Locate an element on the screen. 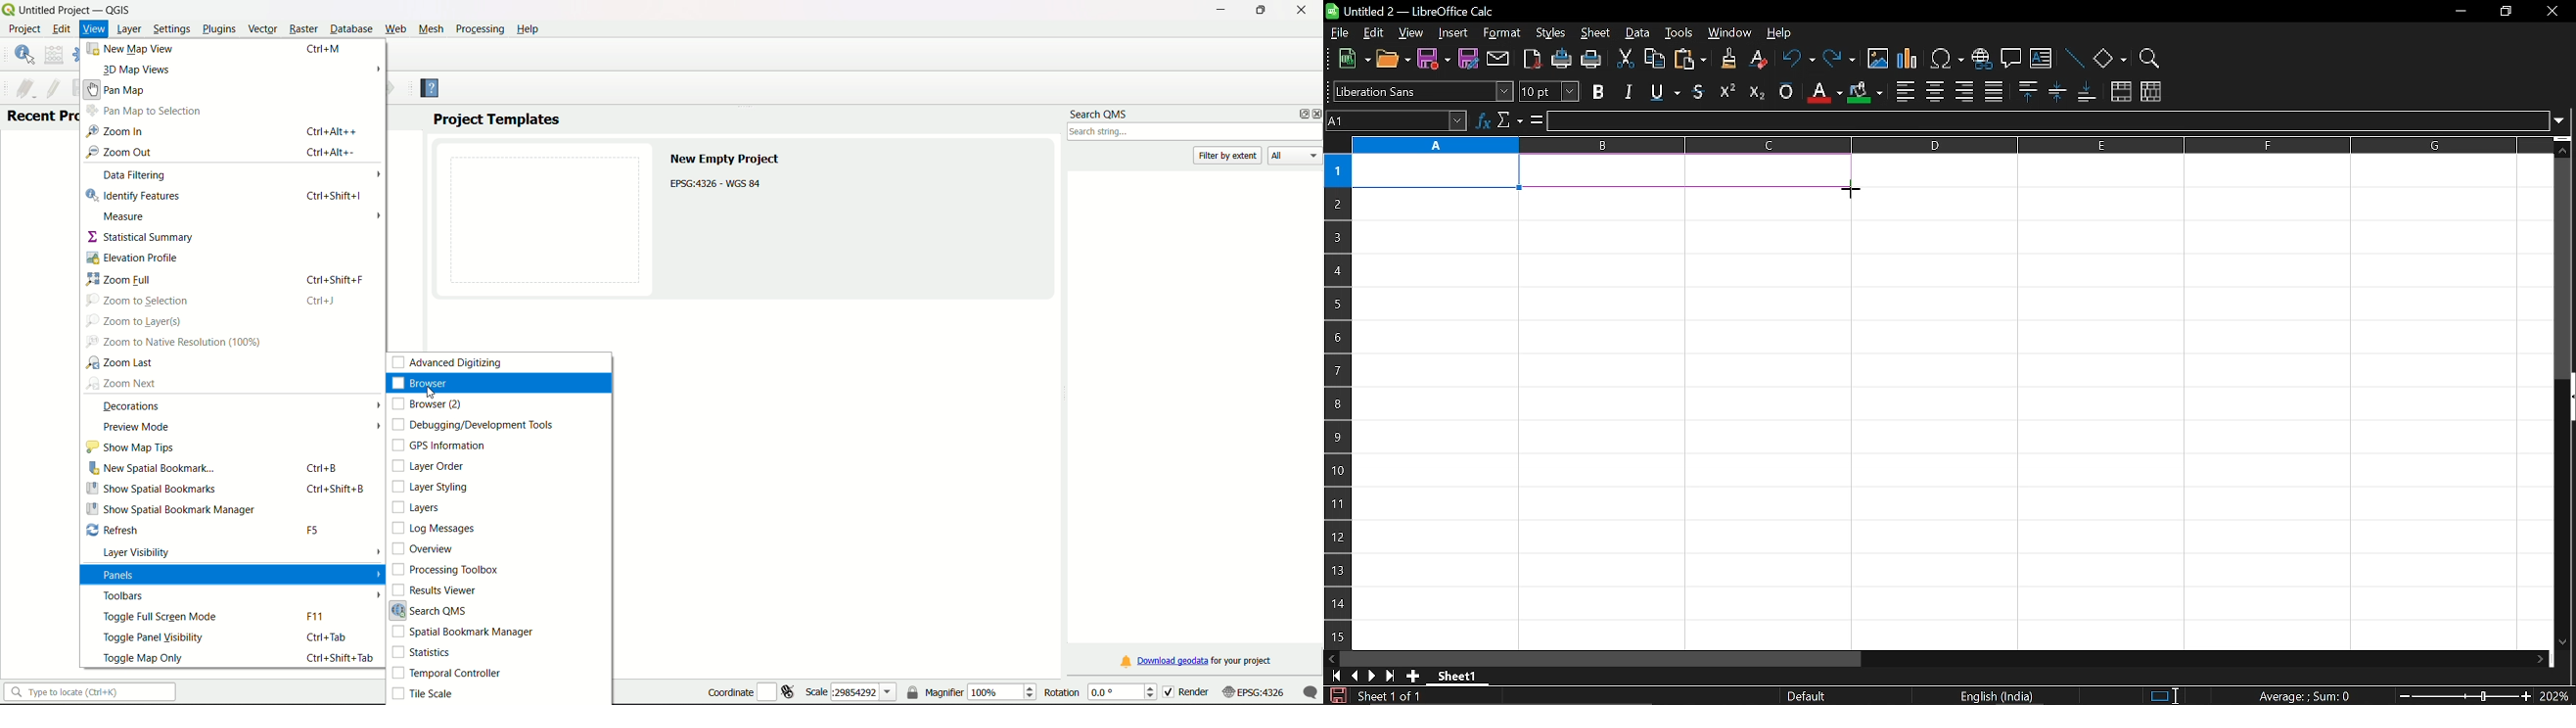 The width and height of the screenshot is (2576, 728). search QMS is located at coordinates (1099, 112).